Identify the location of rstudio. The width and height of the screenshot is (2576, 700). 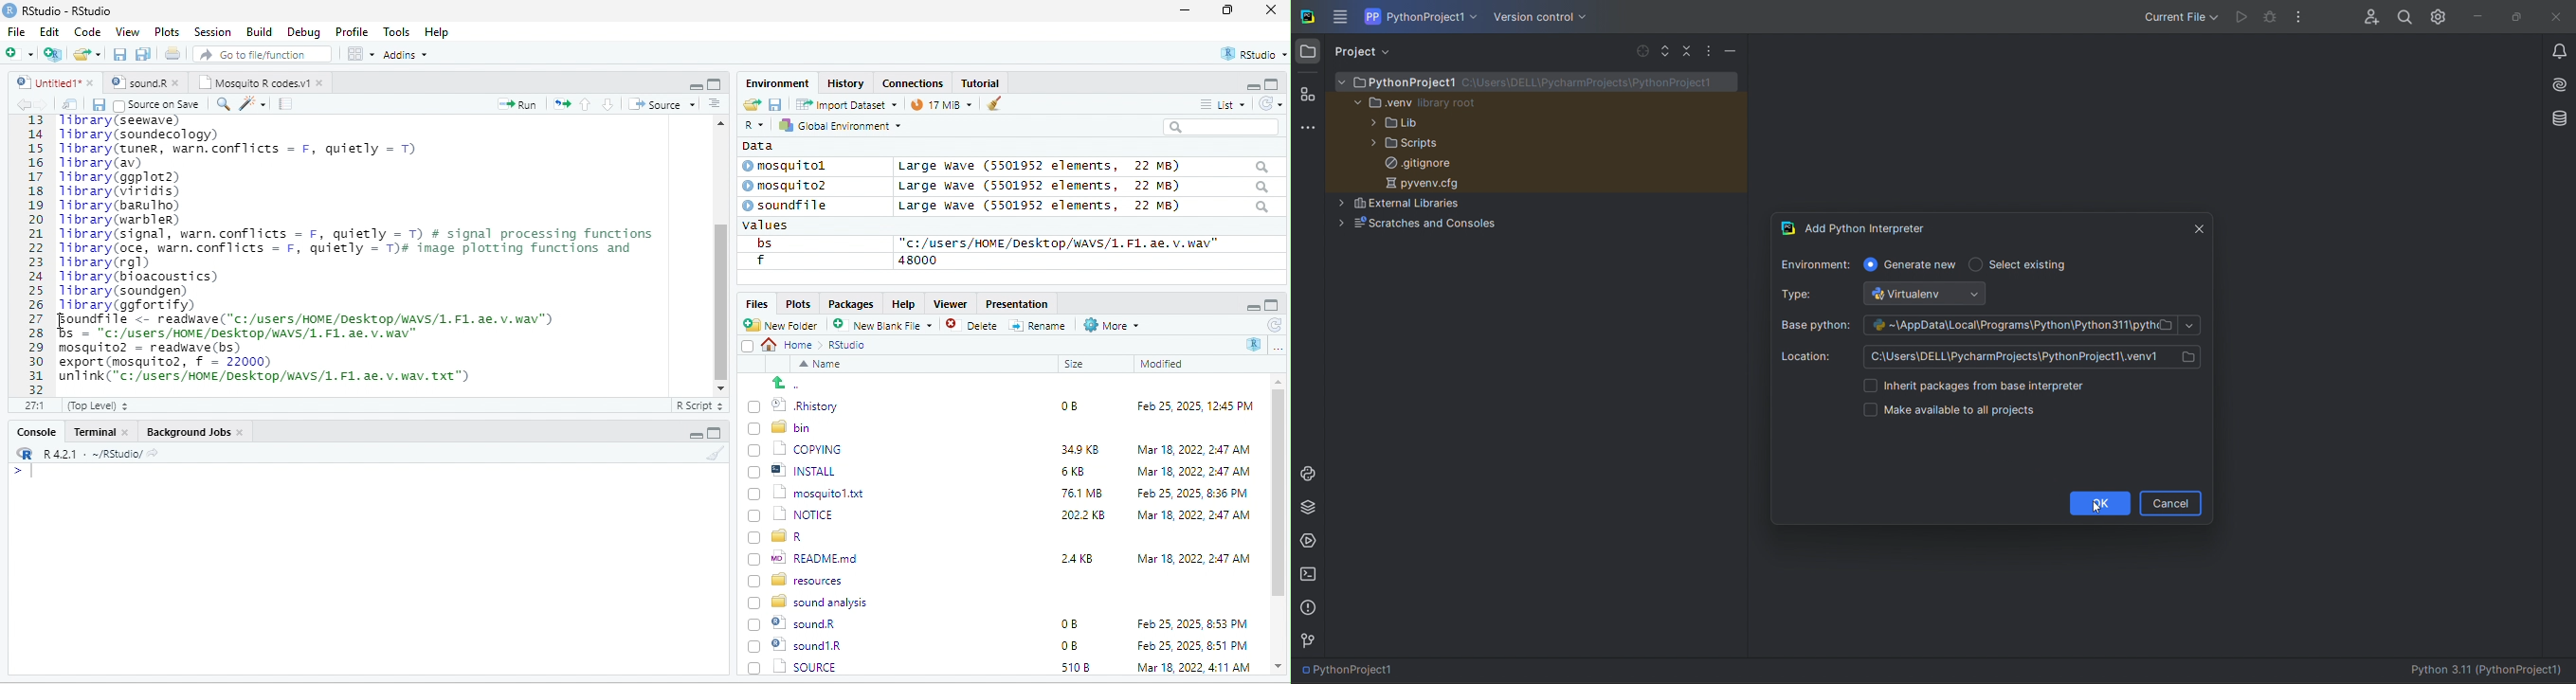
(1250, 55).